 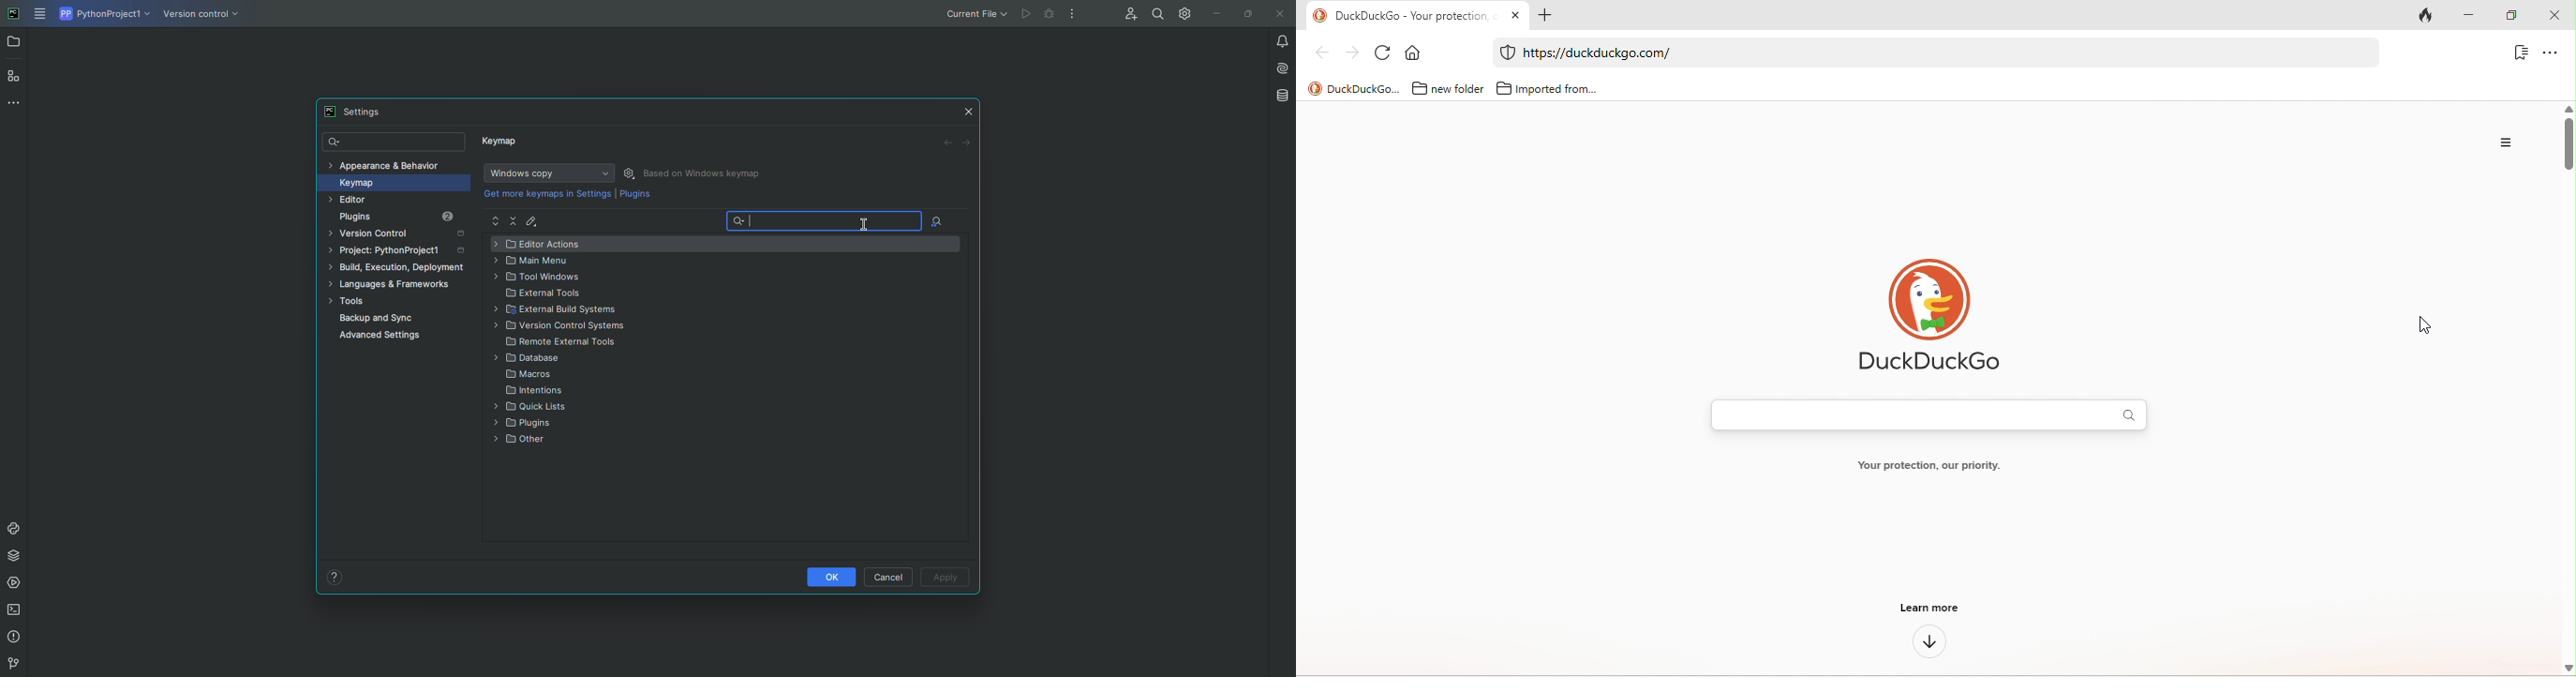 I want to click on Editor, so click(x=377, y=200).